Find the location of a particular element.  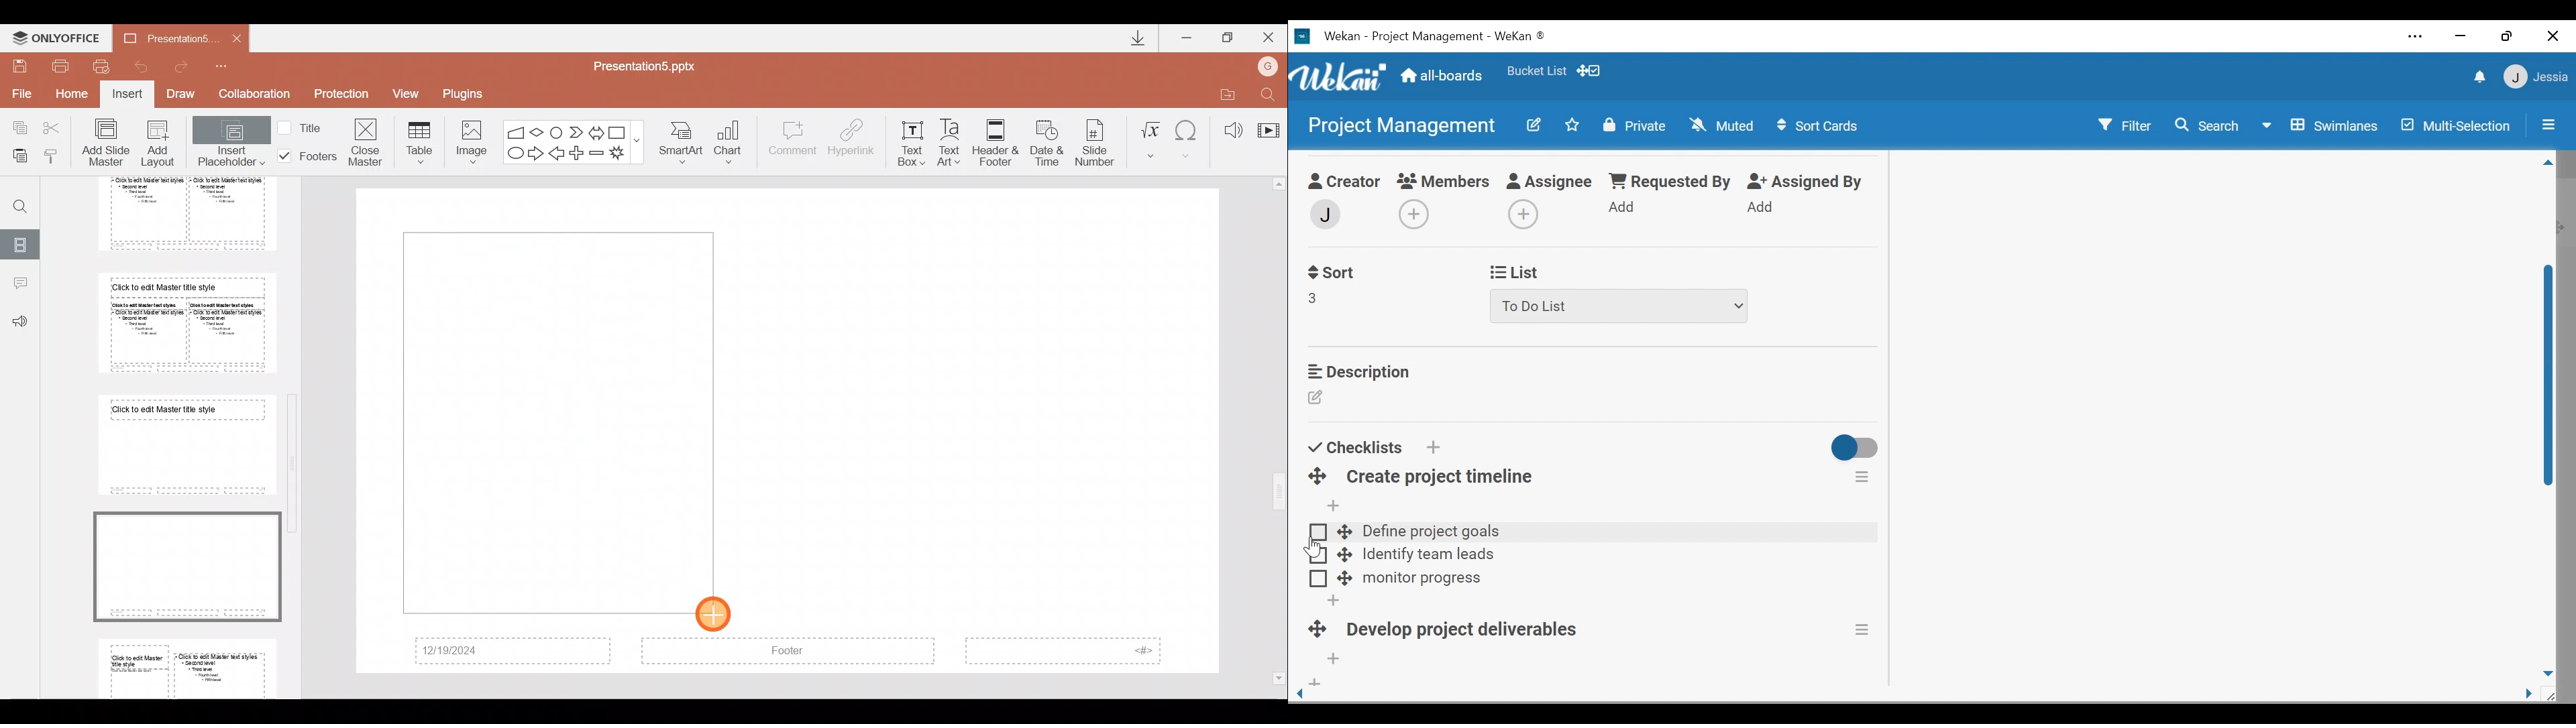

Collaboration is located at coordinates (254, 94).